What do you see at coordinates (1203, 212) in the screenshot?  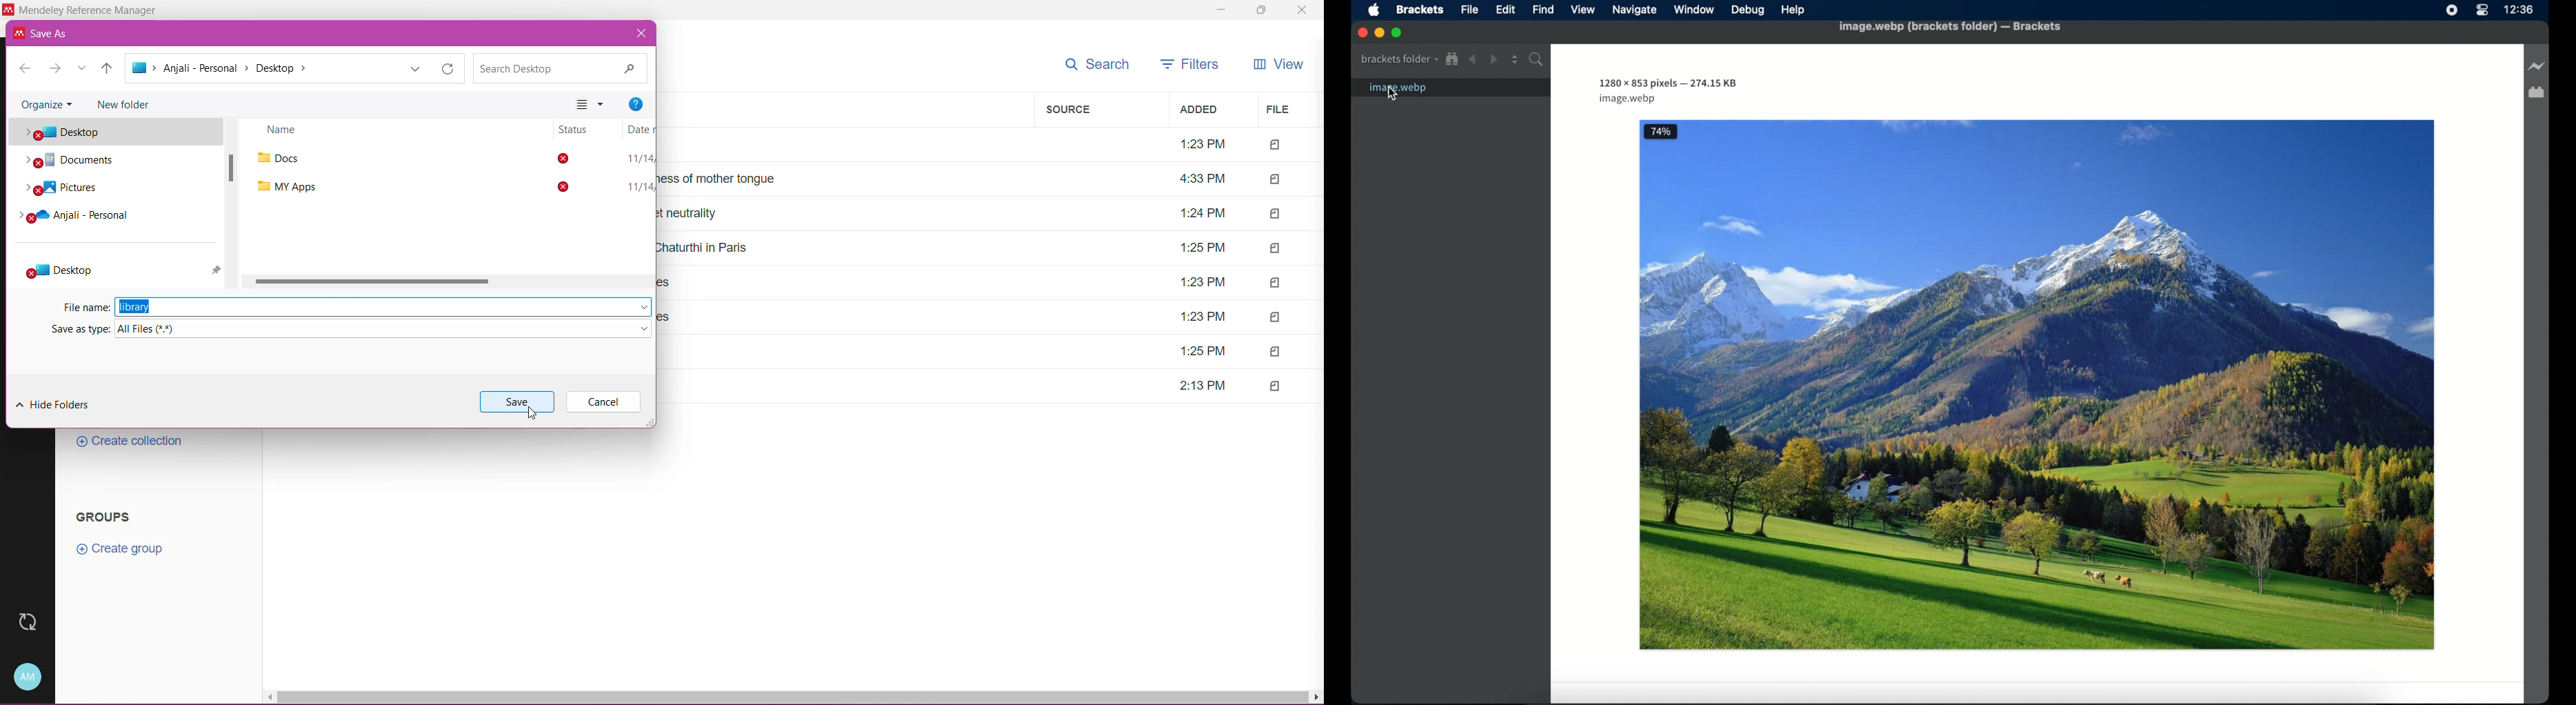 I see `1:24 PM` at bounding box center [1203, 212].